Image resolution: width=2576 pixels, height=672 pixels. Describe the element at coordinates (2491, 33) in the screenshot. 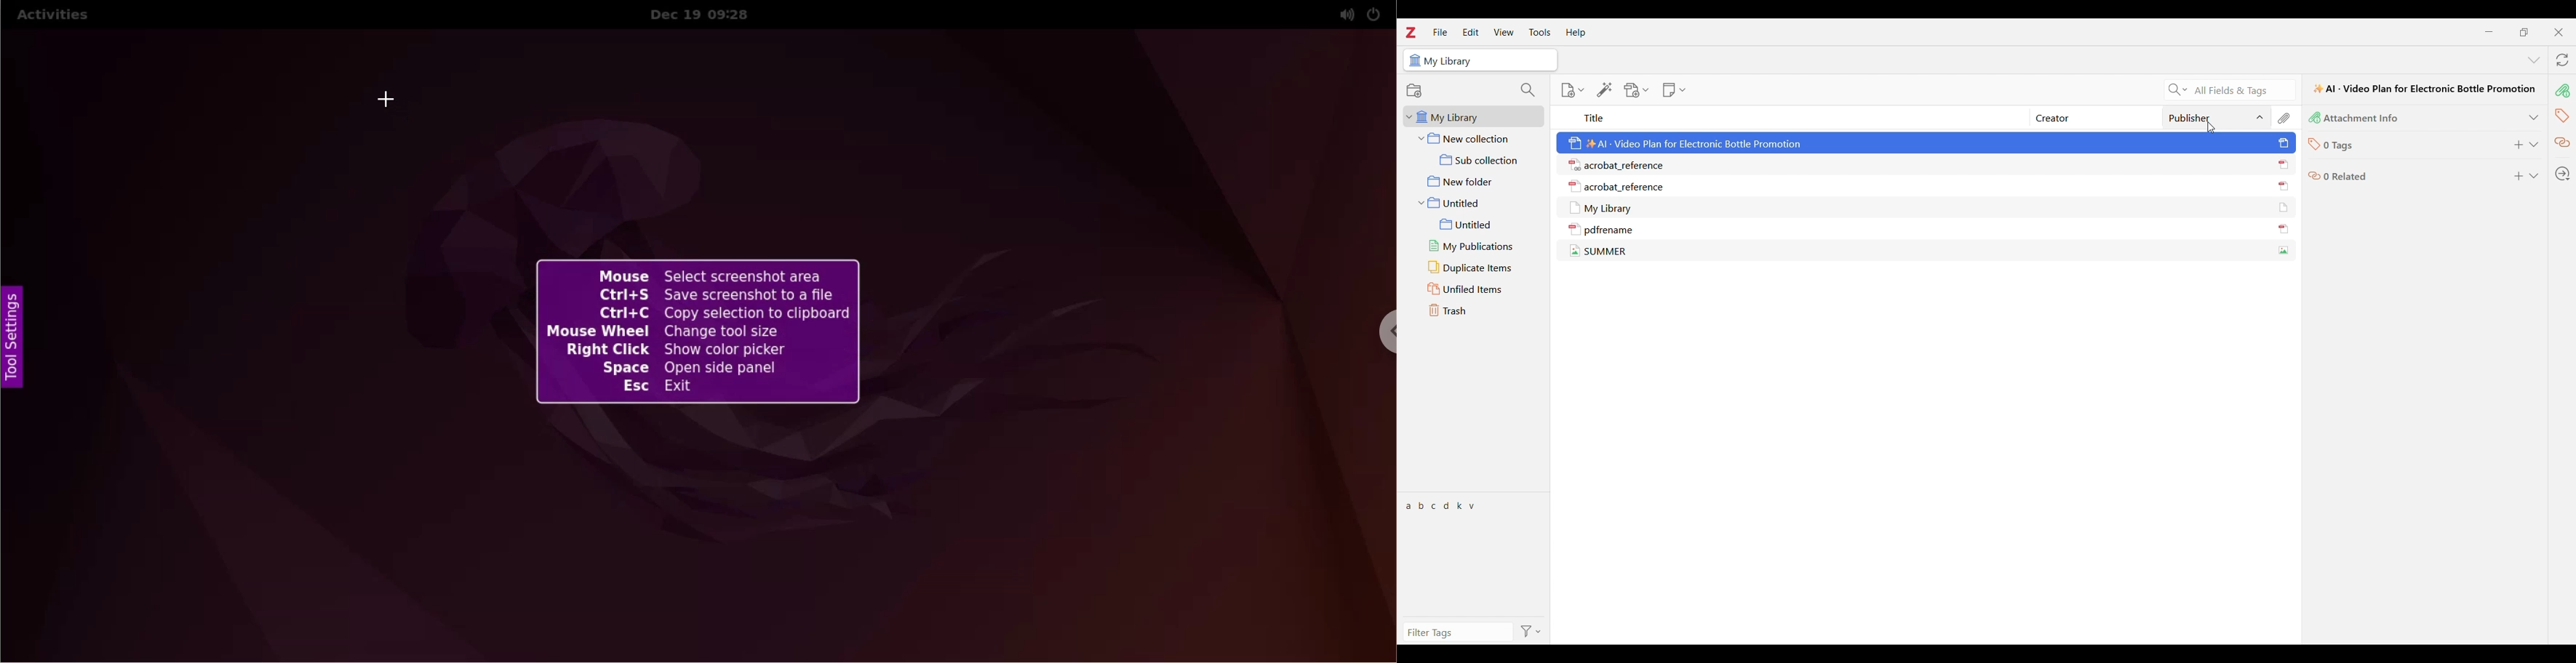

I see `Minimize` at that location.